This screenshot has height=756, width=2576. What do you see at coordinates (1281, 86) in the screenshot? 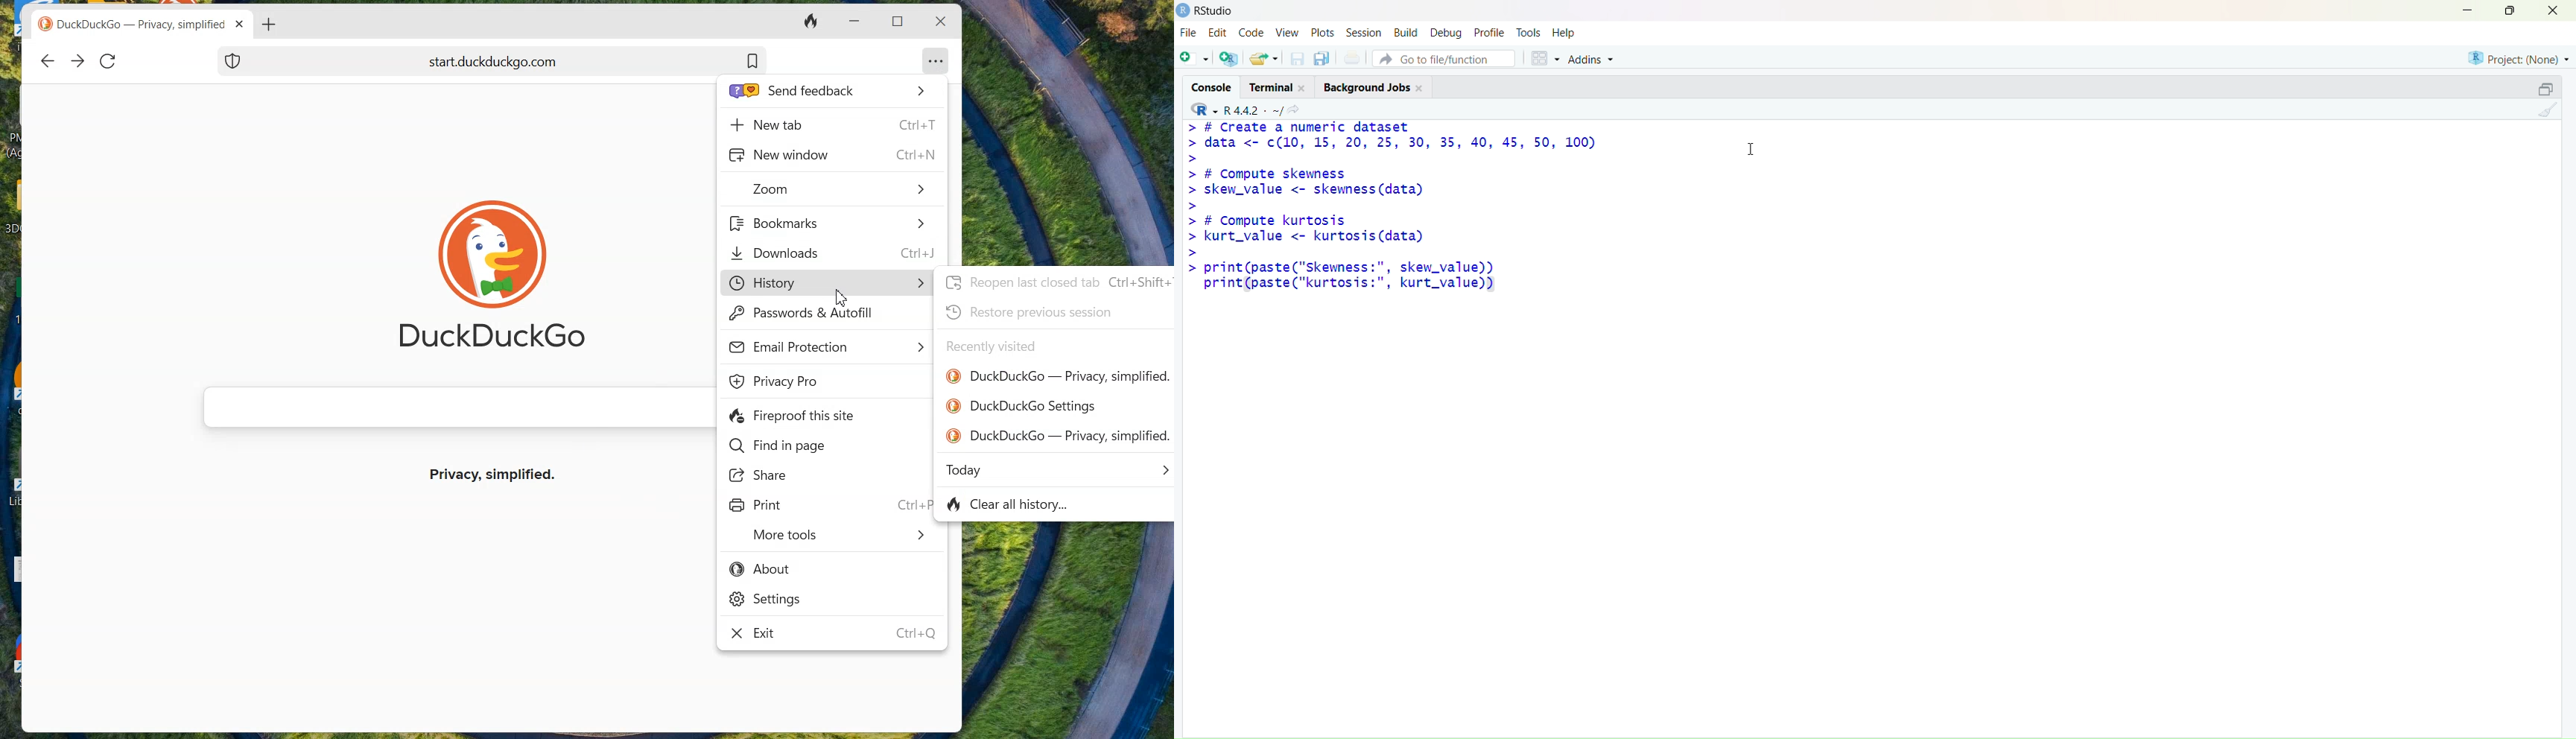
I see `Terminal` at bounding box center [1281, 86].